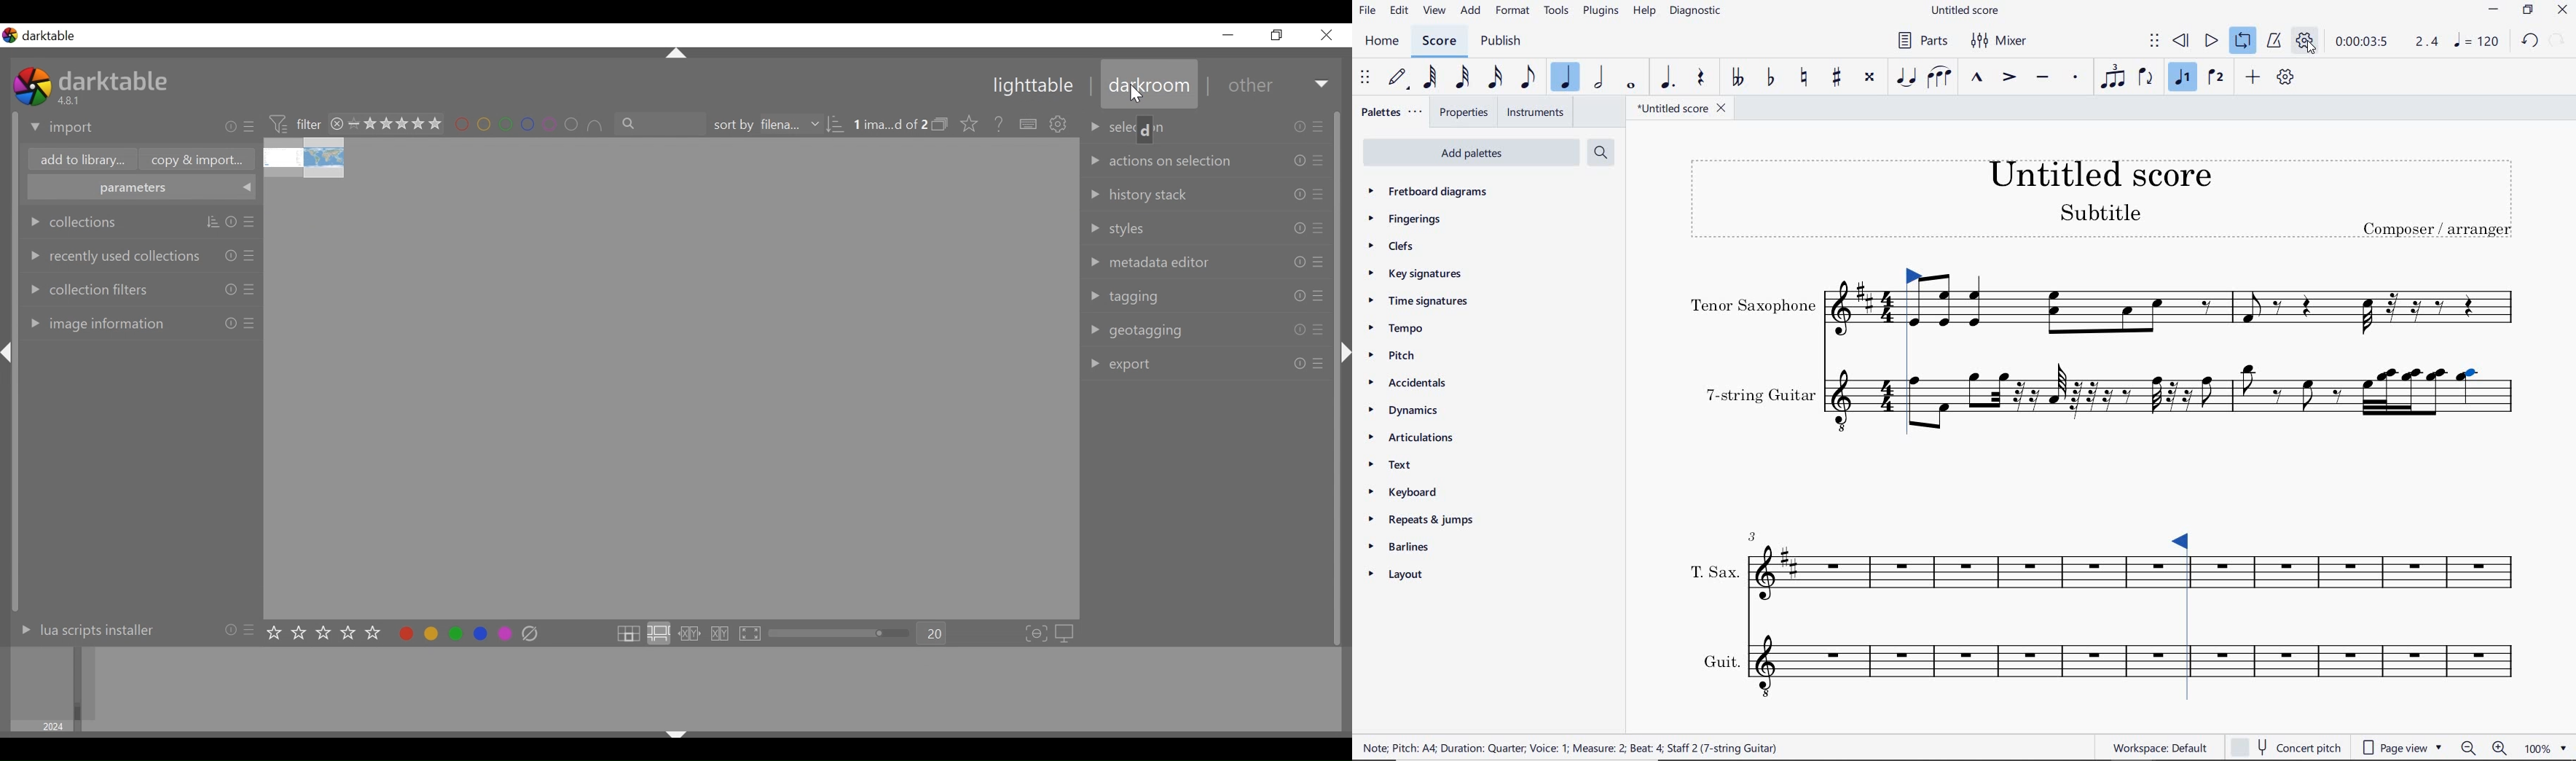 The height and width of the screenshot is (784, 2576). Describe the element at coordinates (1037, 634) in the screenshot. I see `toggle focus-peaking mode` at that location.